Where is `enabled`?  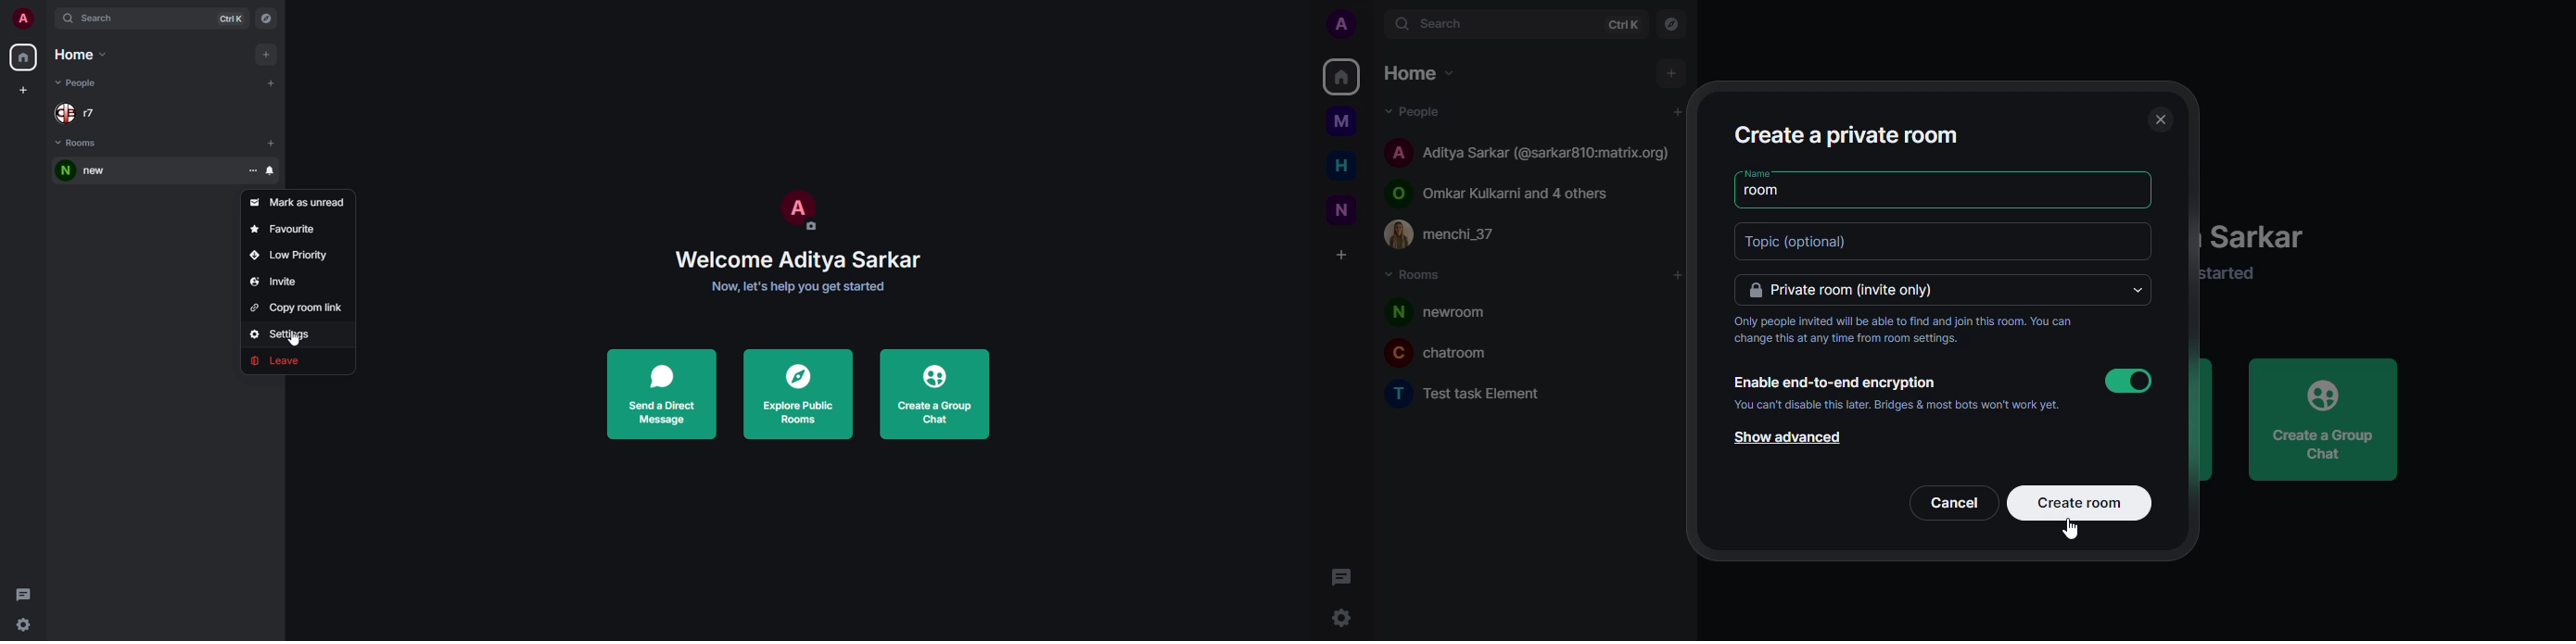
enabled is located at coordinates (2131, 382).